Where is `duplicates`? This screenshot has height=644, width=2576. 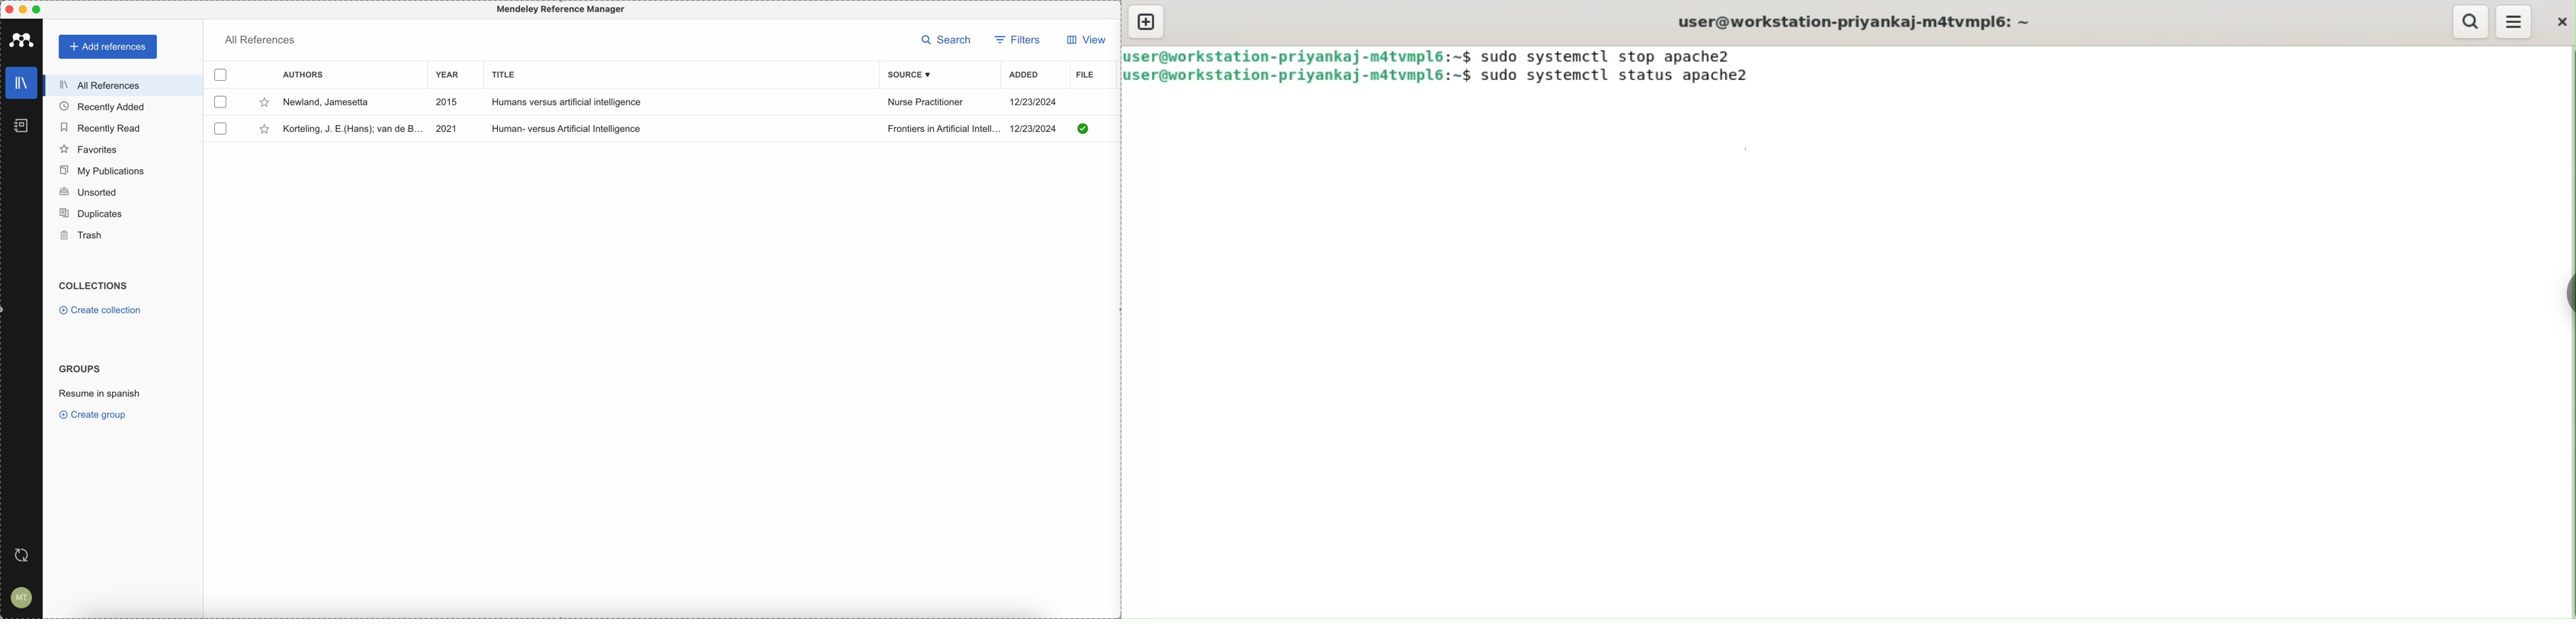
duplicates is located at coordinates (96, 213).